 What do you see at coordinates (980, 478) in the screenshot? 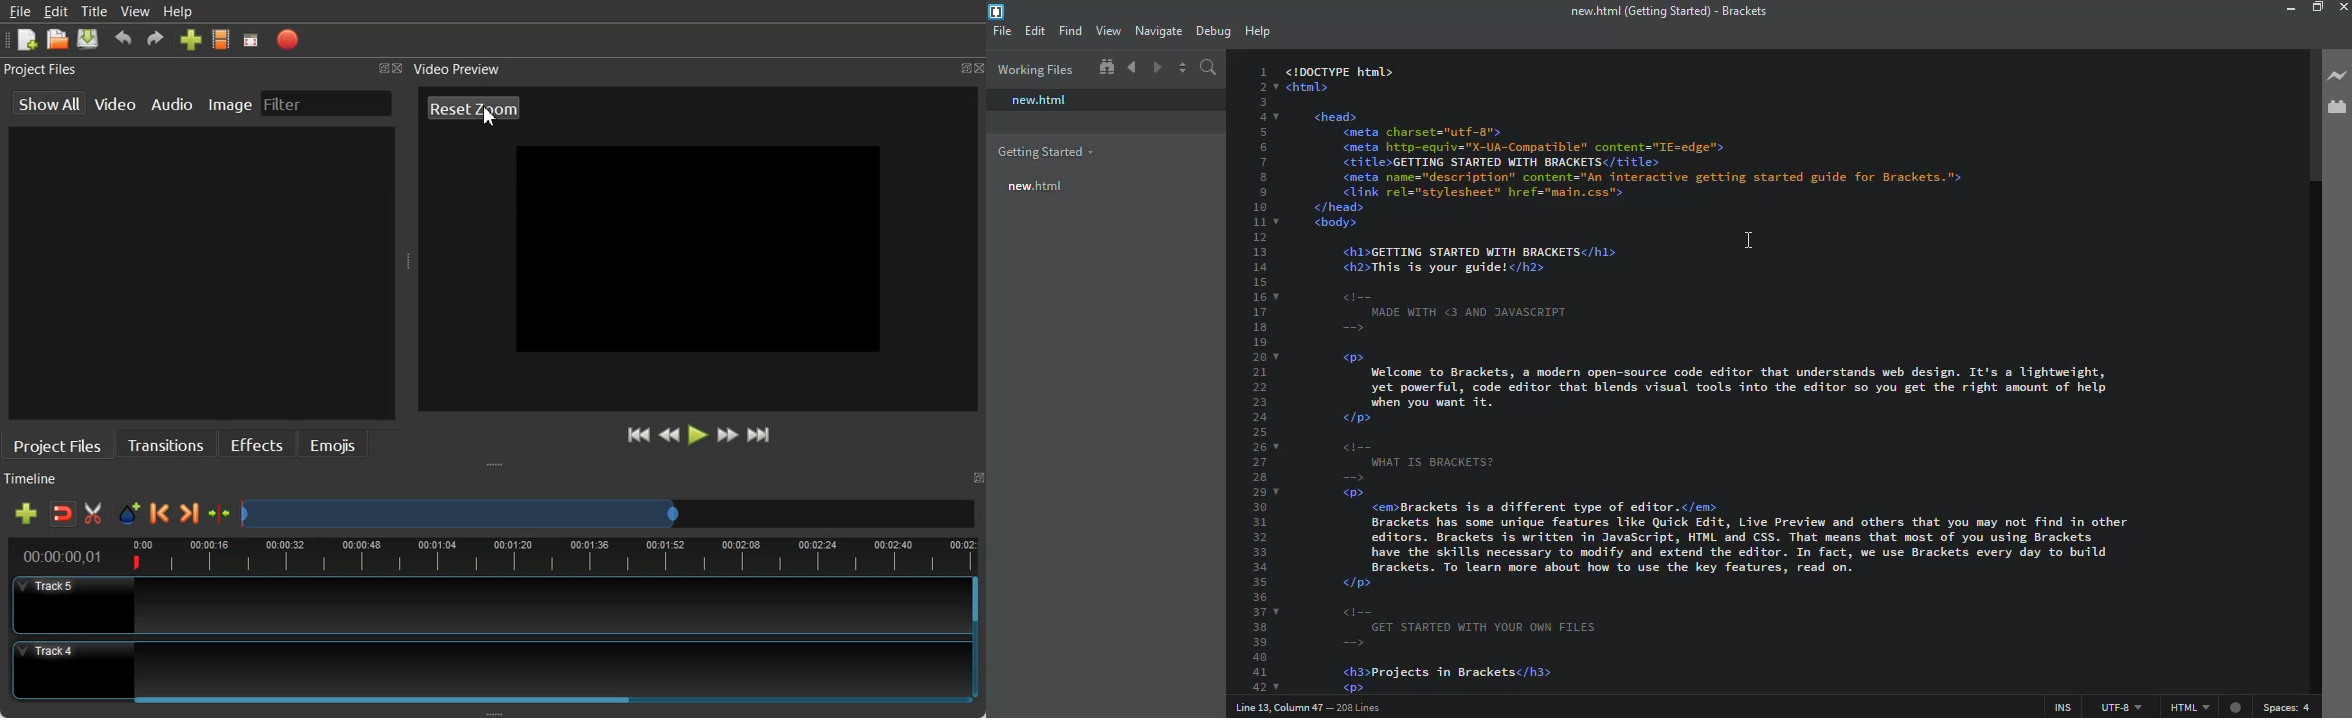
I see `Maximize` at bounding box center [980, 478].